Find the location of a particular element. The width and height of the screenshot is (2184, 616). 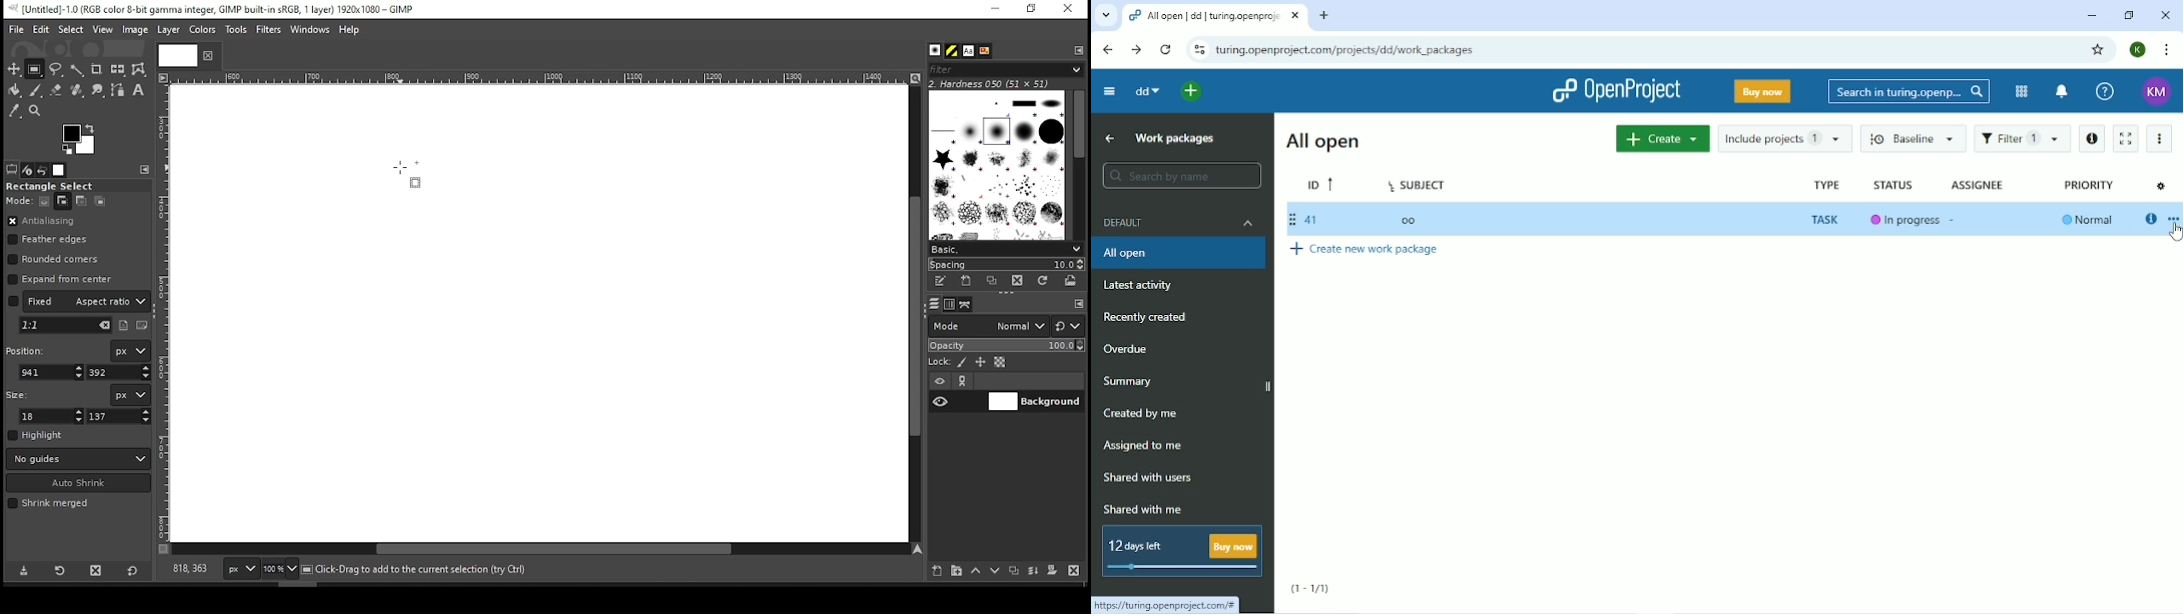

41 is located at coordinates (1309, 220).